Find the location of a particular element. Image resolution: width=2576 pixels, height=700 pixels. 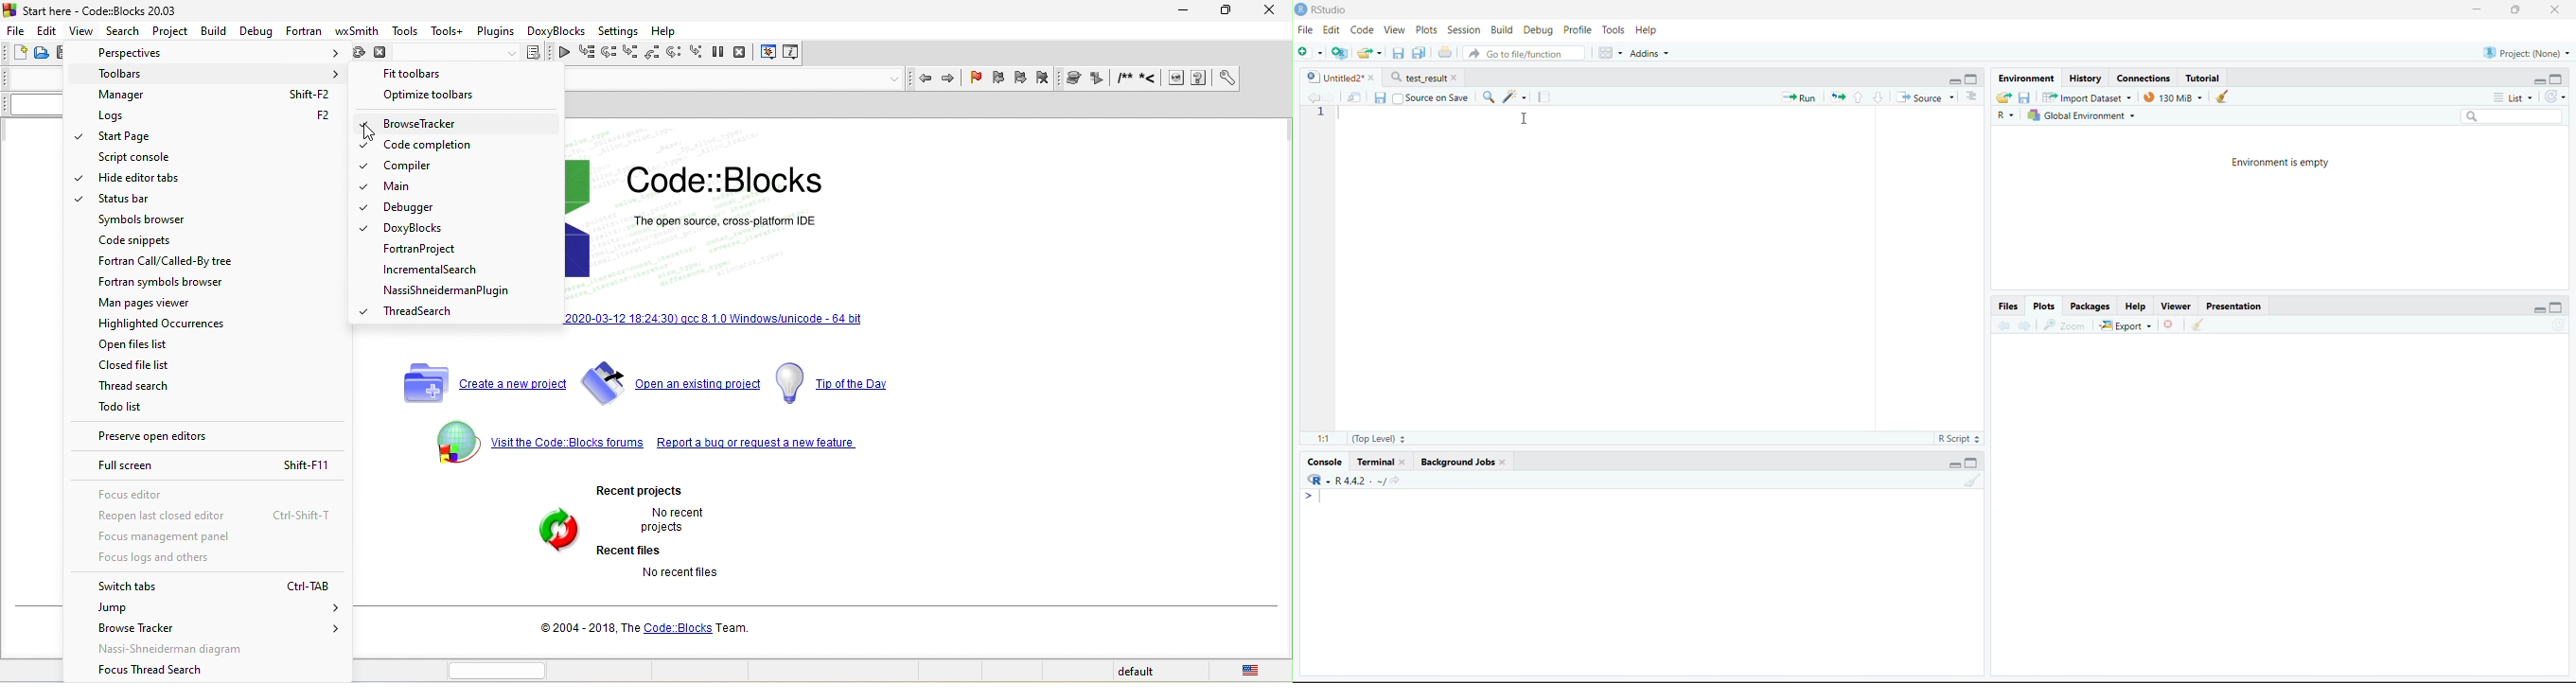

Find/Replace is located at coordinates (1490, 94).